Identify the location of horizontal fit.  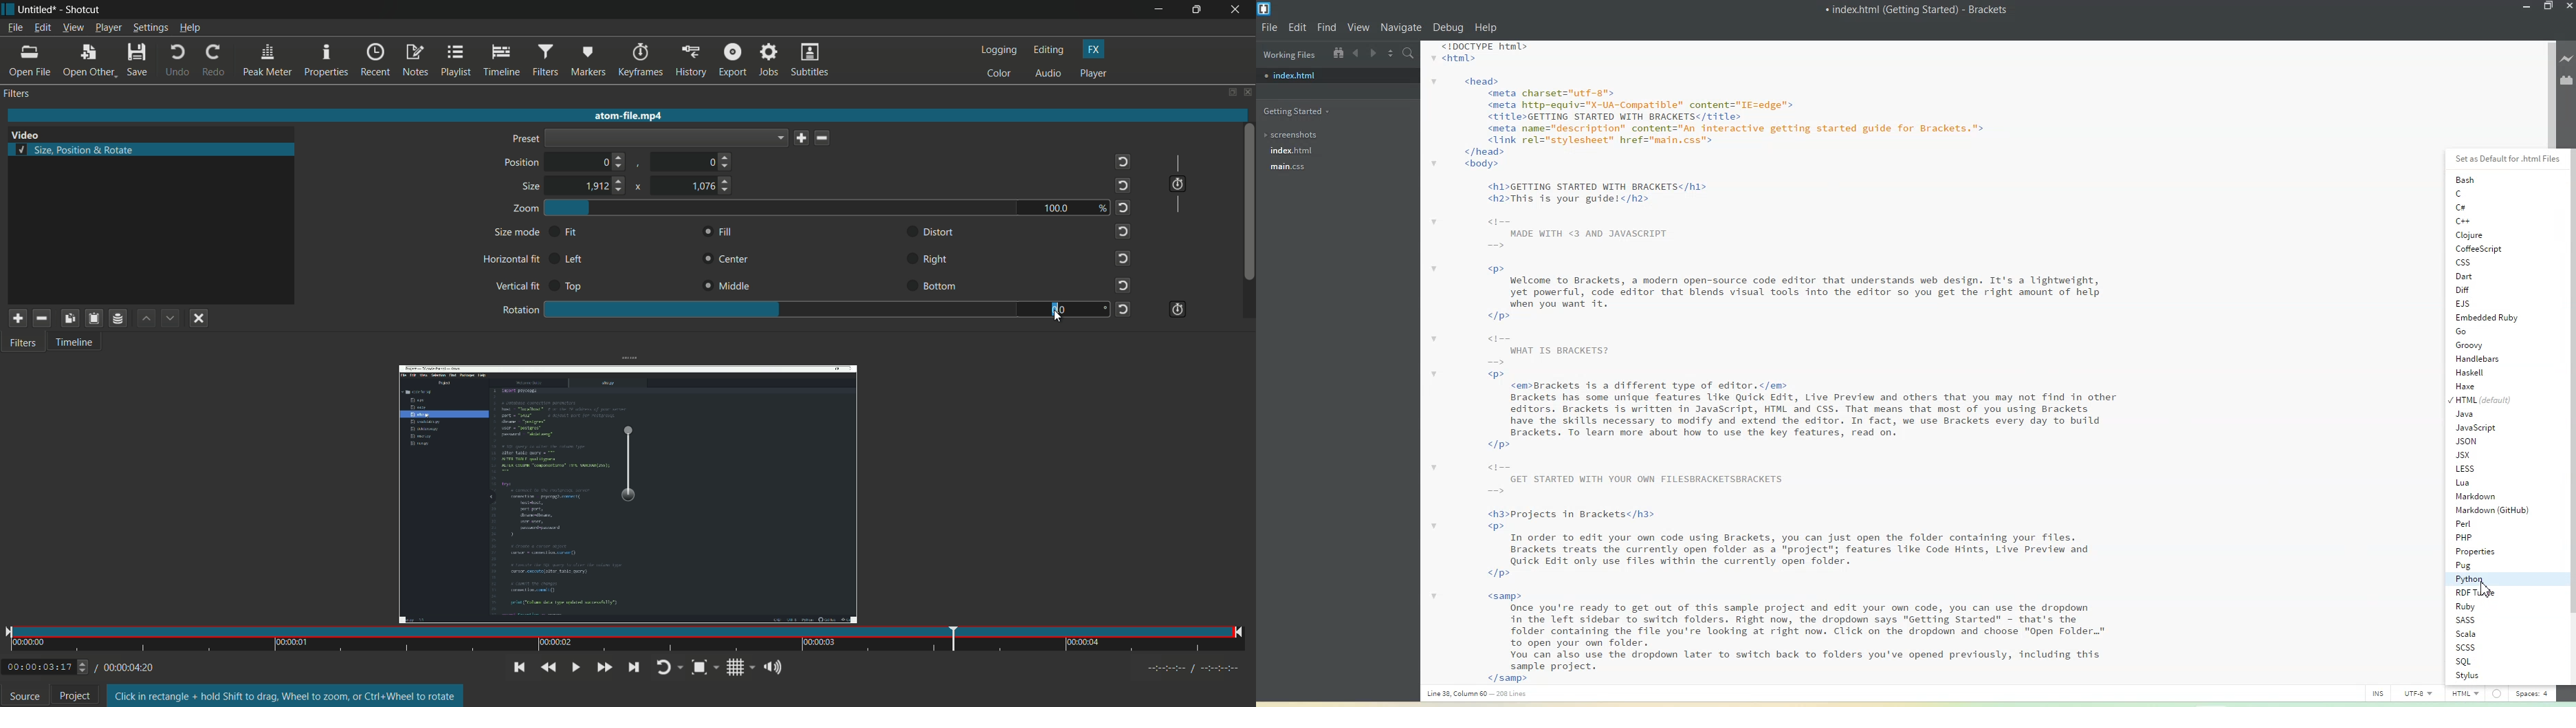
(512, 260).